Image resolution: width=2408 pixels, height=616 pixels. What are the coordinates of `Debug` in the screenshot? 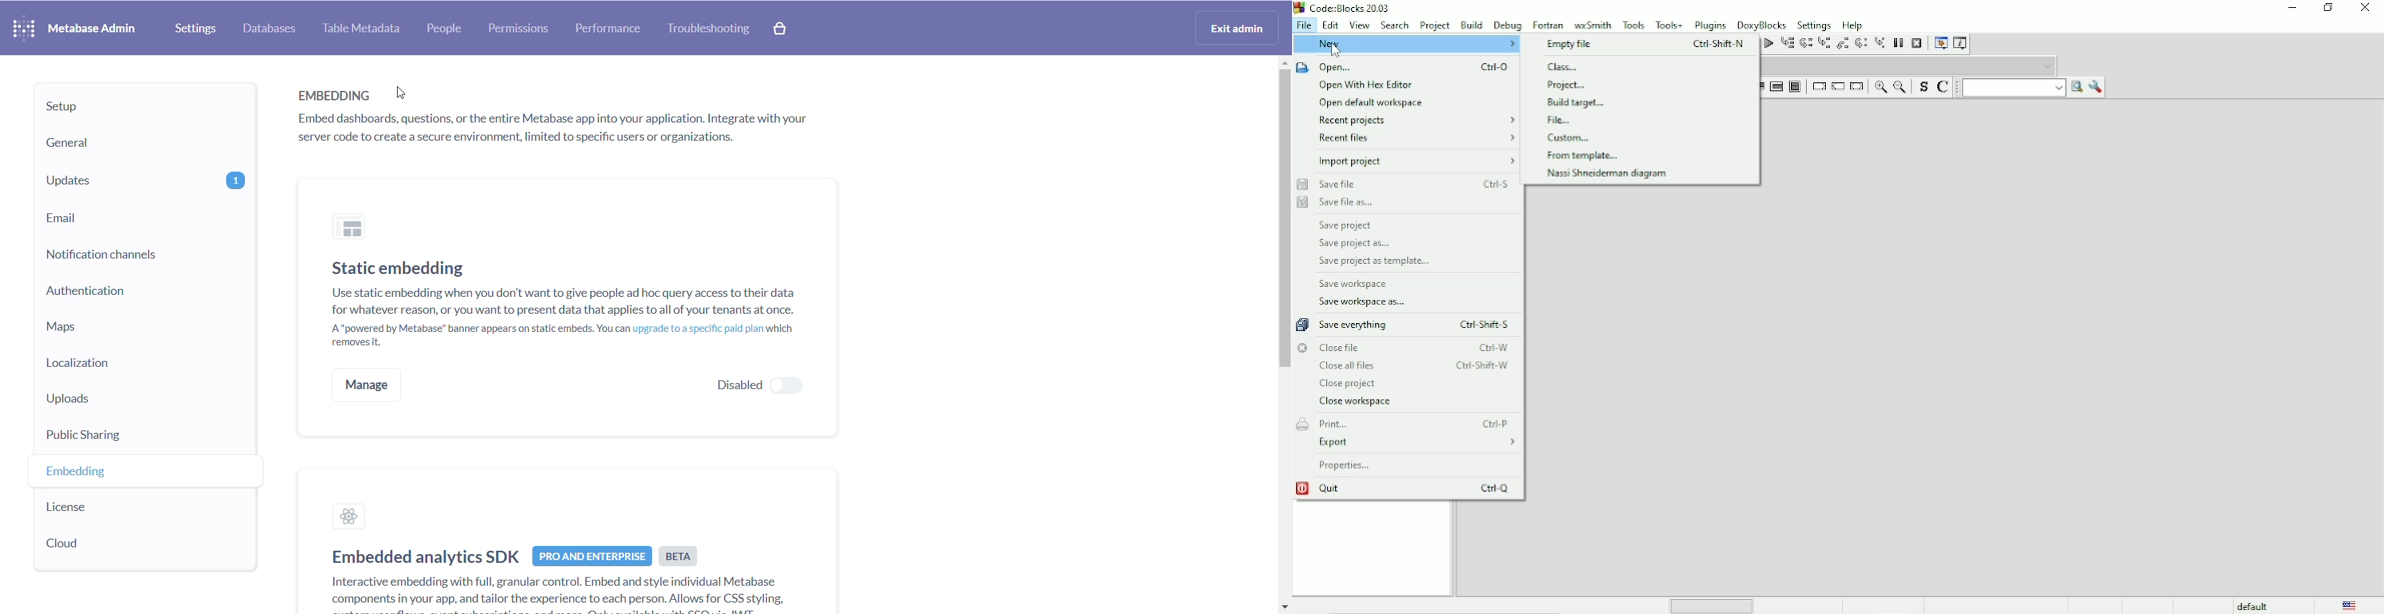 It's located at (1507, 25).